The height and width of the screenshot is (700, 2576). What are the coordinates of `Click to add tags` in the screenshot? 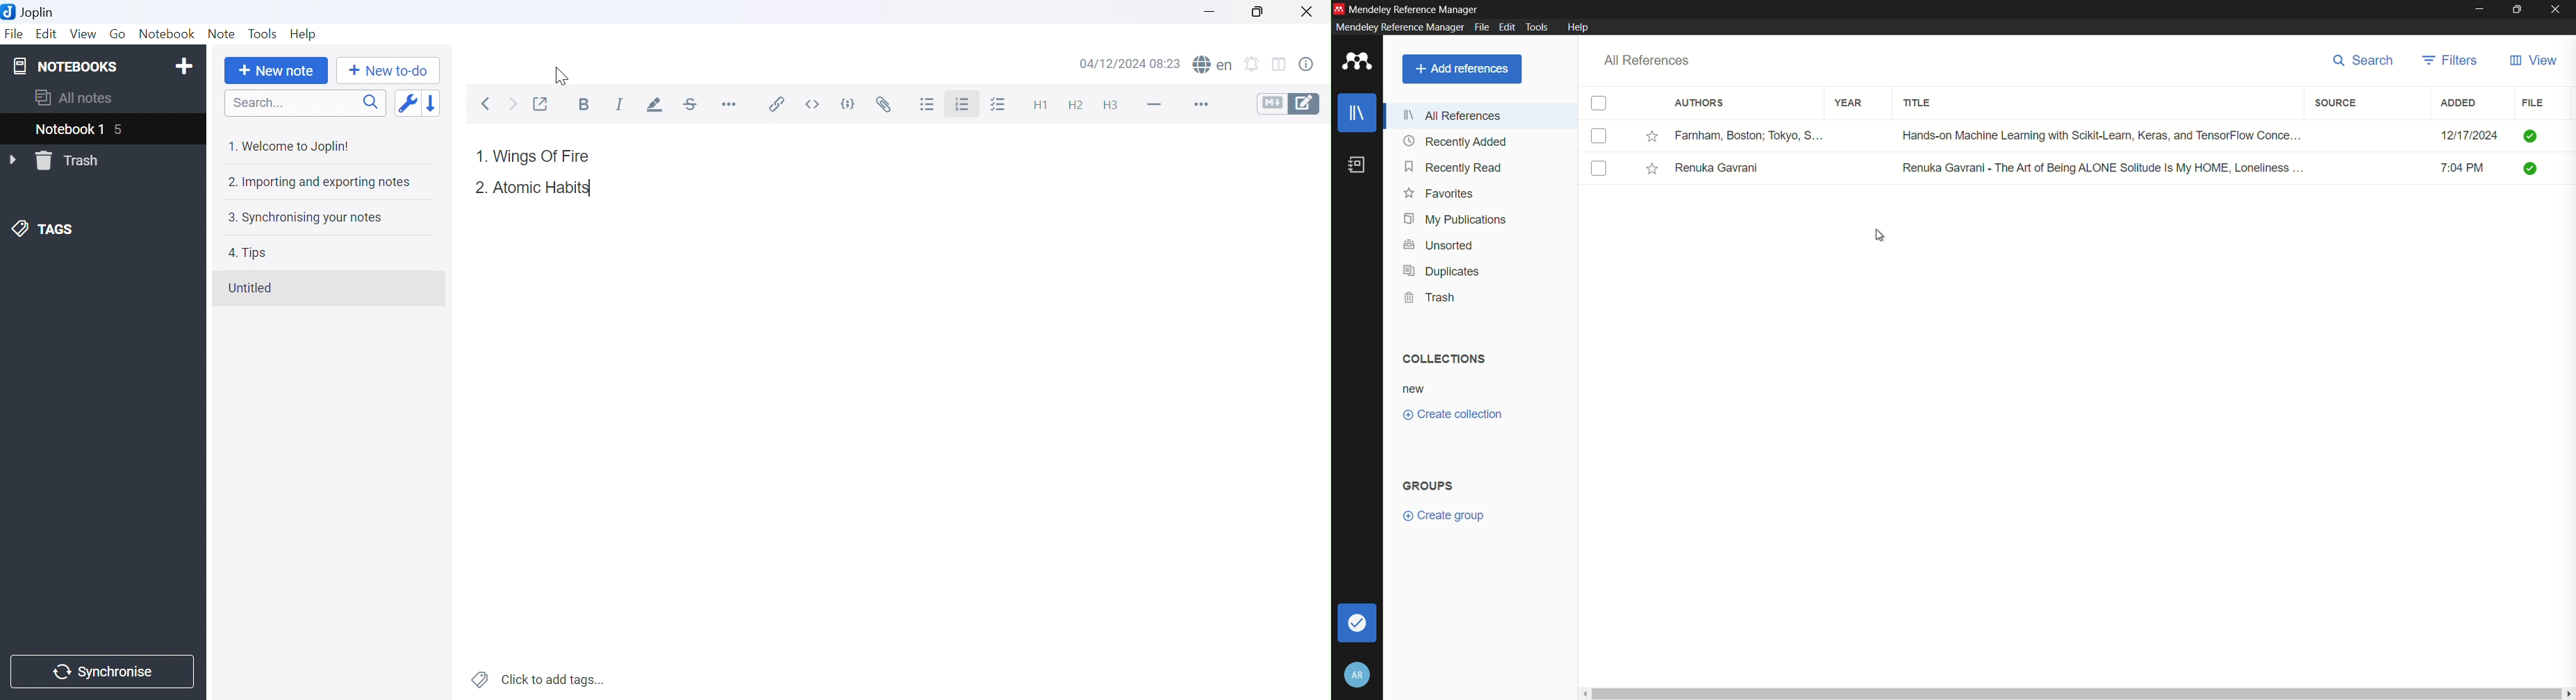 It's located at (538, 680).